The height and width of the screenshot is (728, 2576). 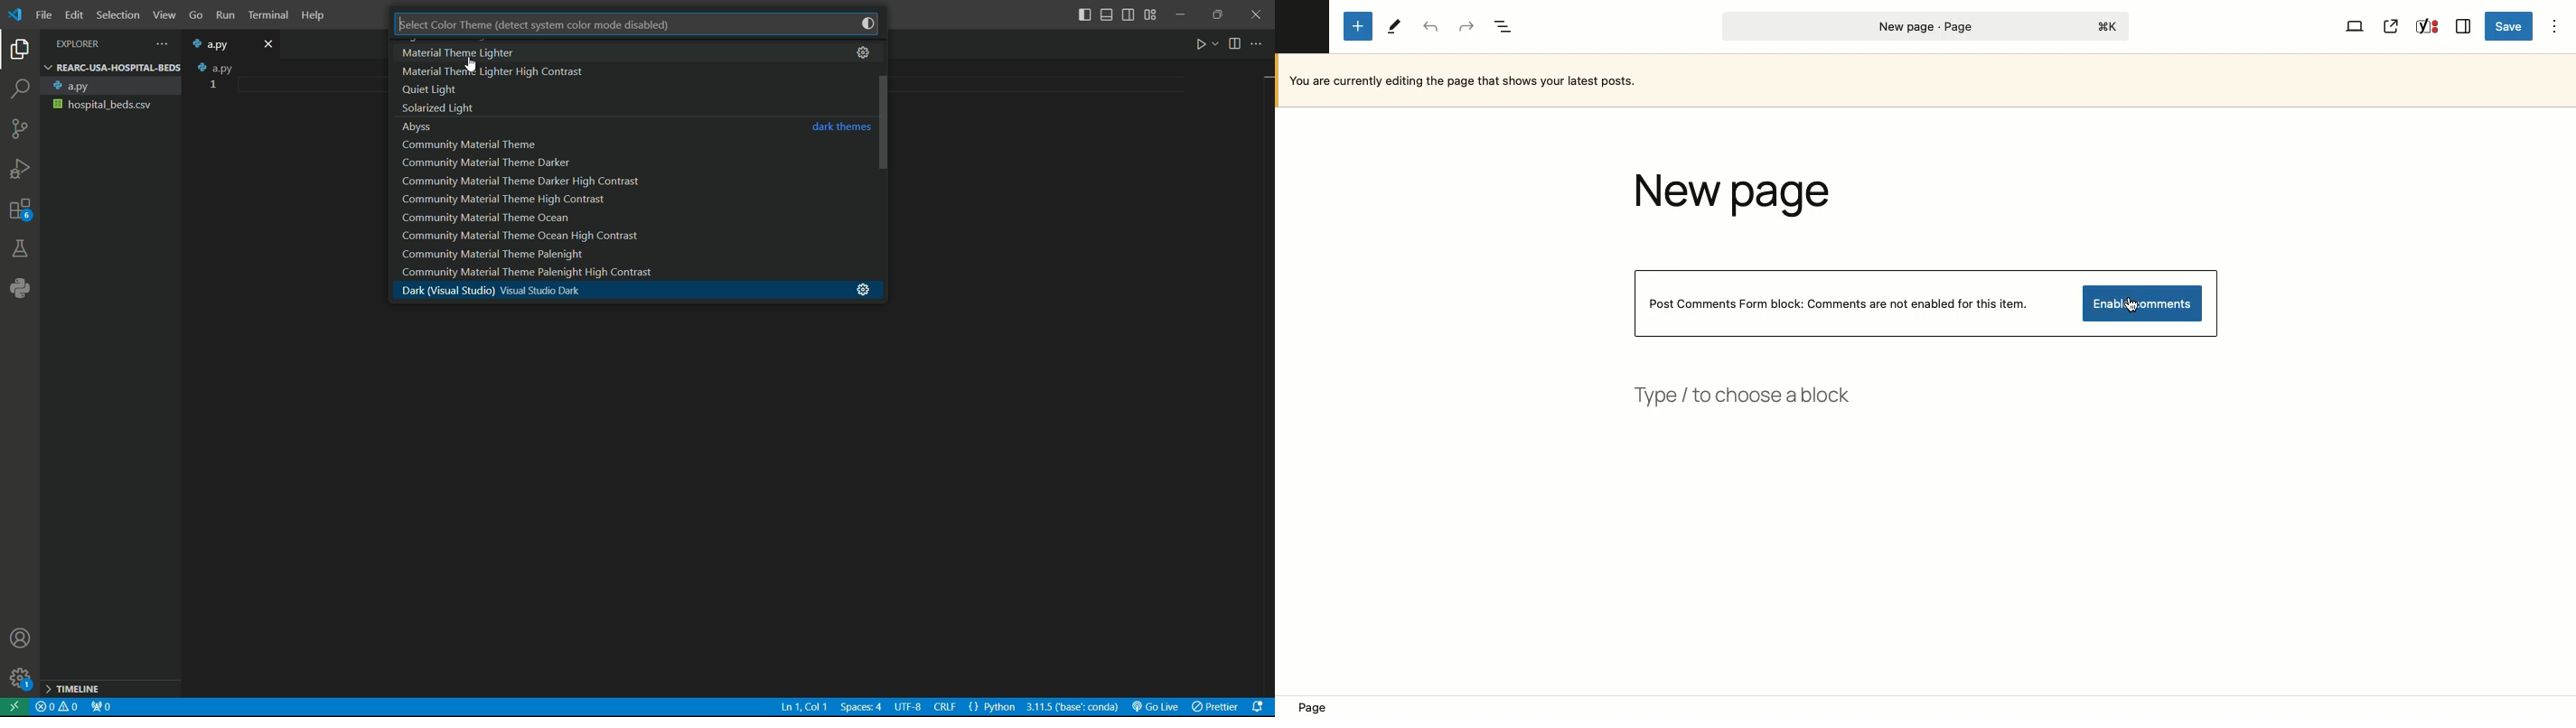 I want to click on Spaces: 4, so click(x=862, y=707).